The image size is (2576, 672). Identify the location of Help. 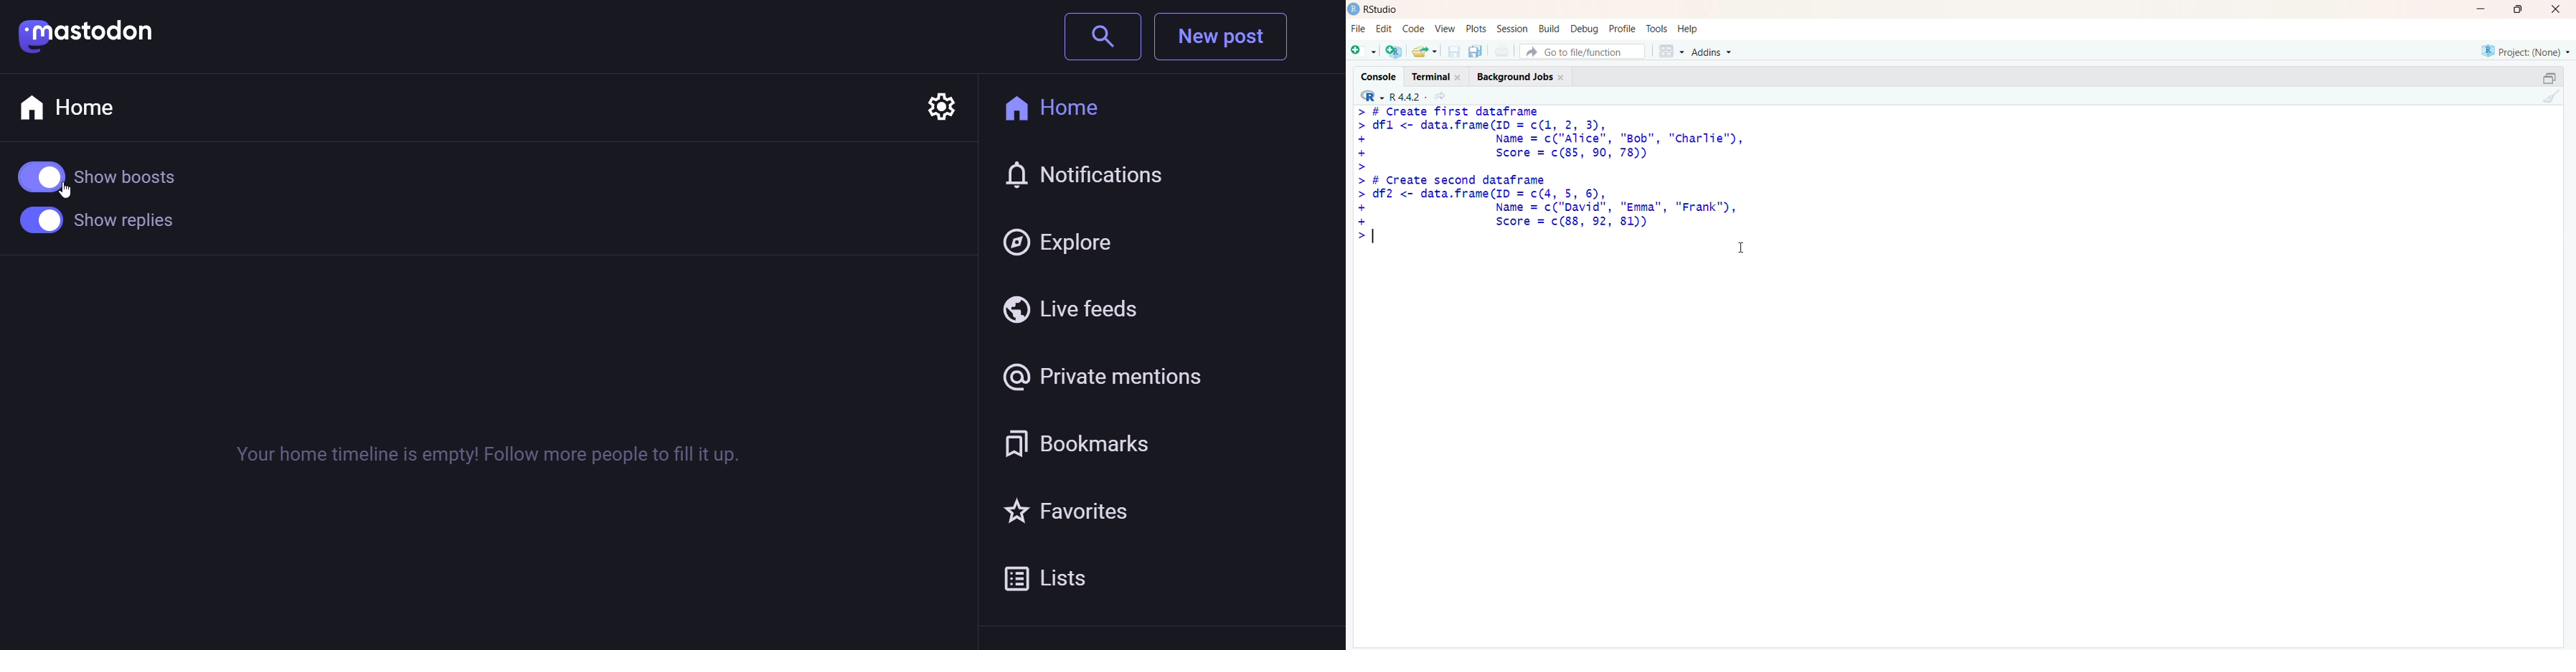
(1688, 28).